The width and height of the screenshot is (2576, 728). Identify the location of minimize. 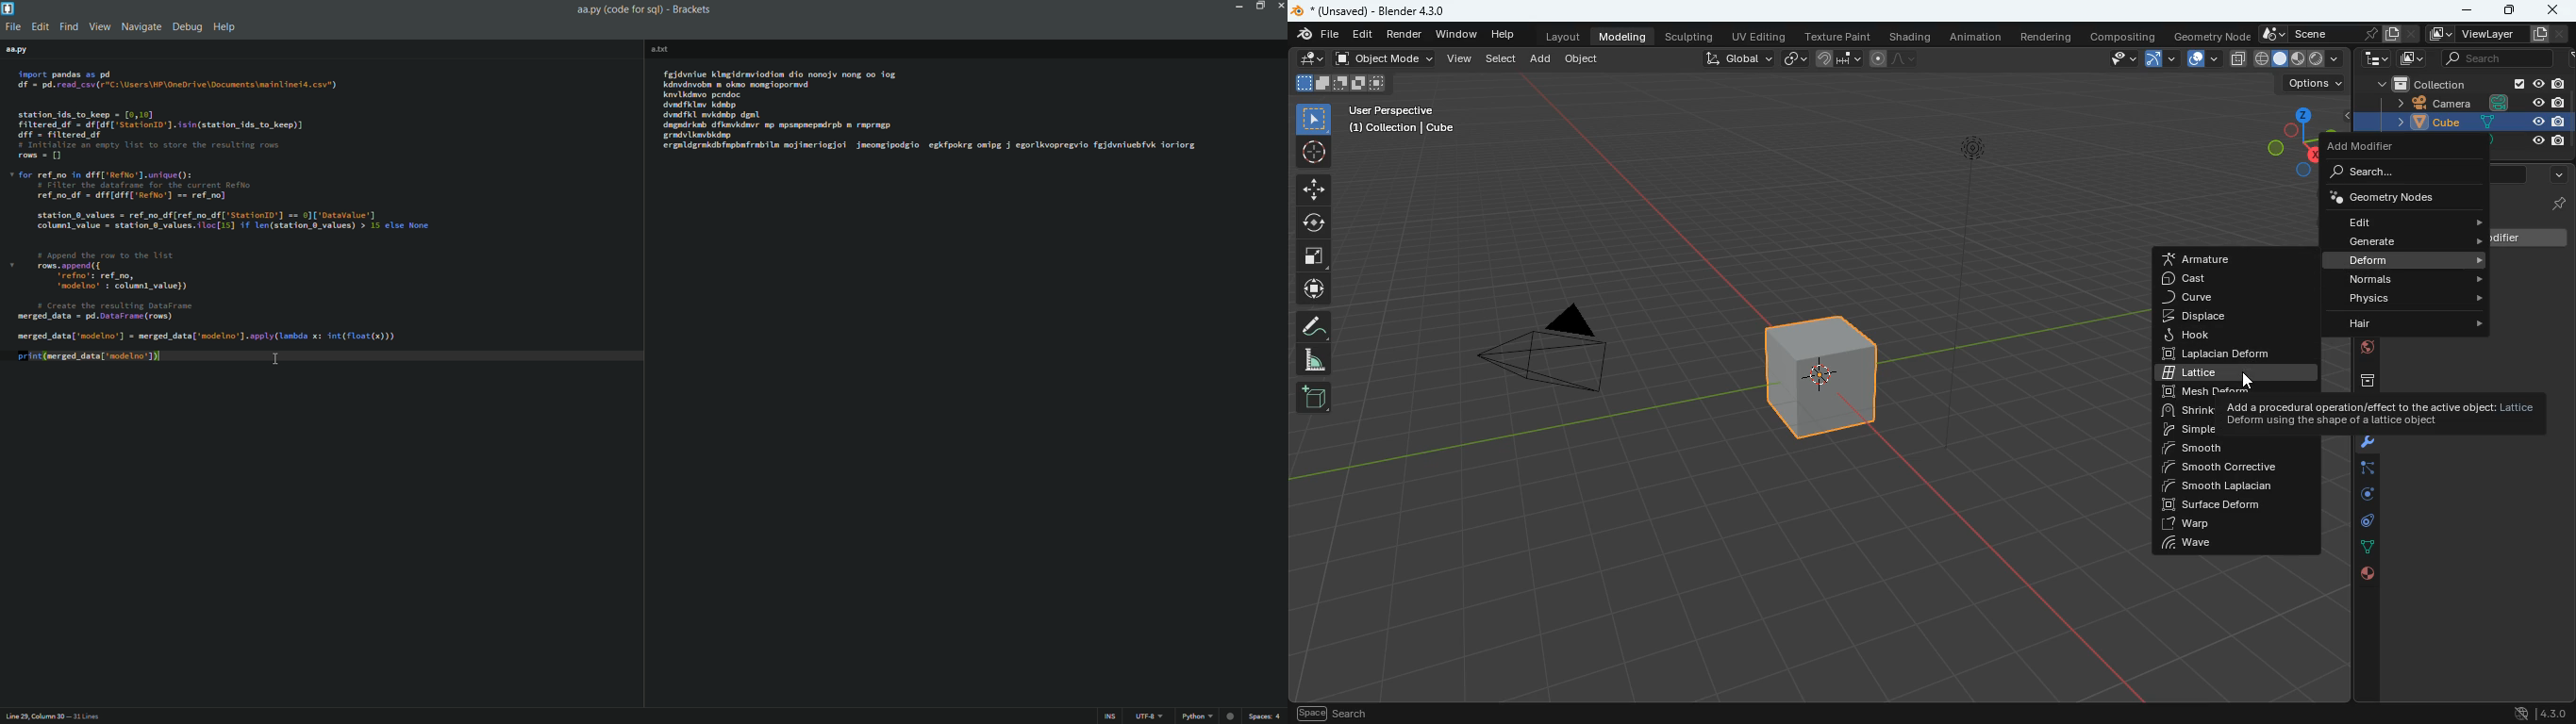
(1240, 6).